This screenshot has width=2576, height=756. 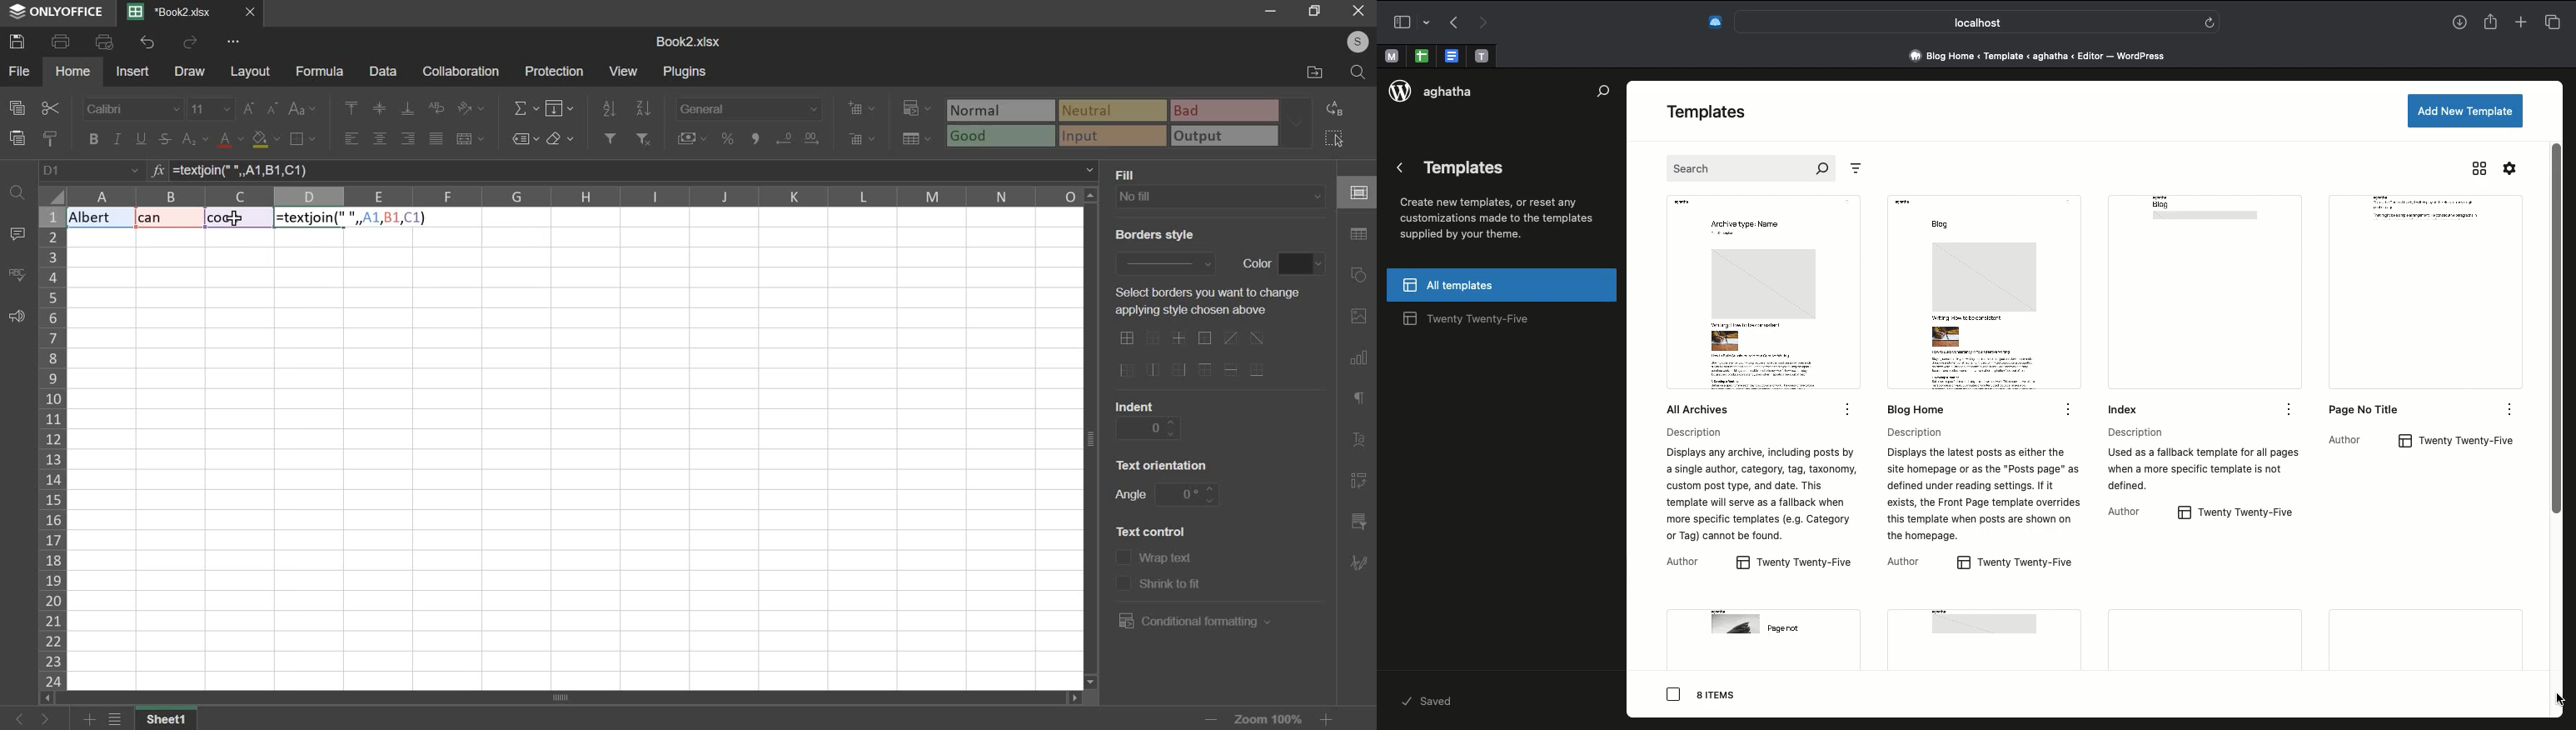 What do you see at coordinates (1164, 261) in the screenshot?
I see `border style` at bounding box center [1164, 261].